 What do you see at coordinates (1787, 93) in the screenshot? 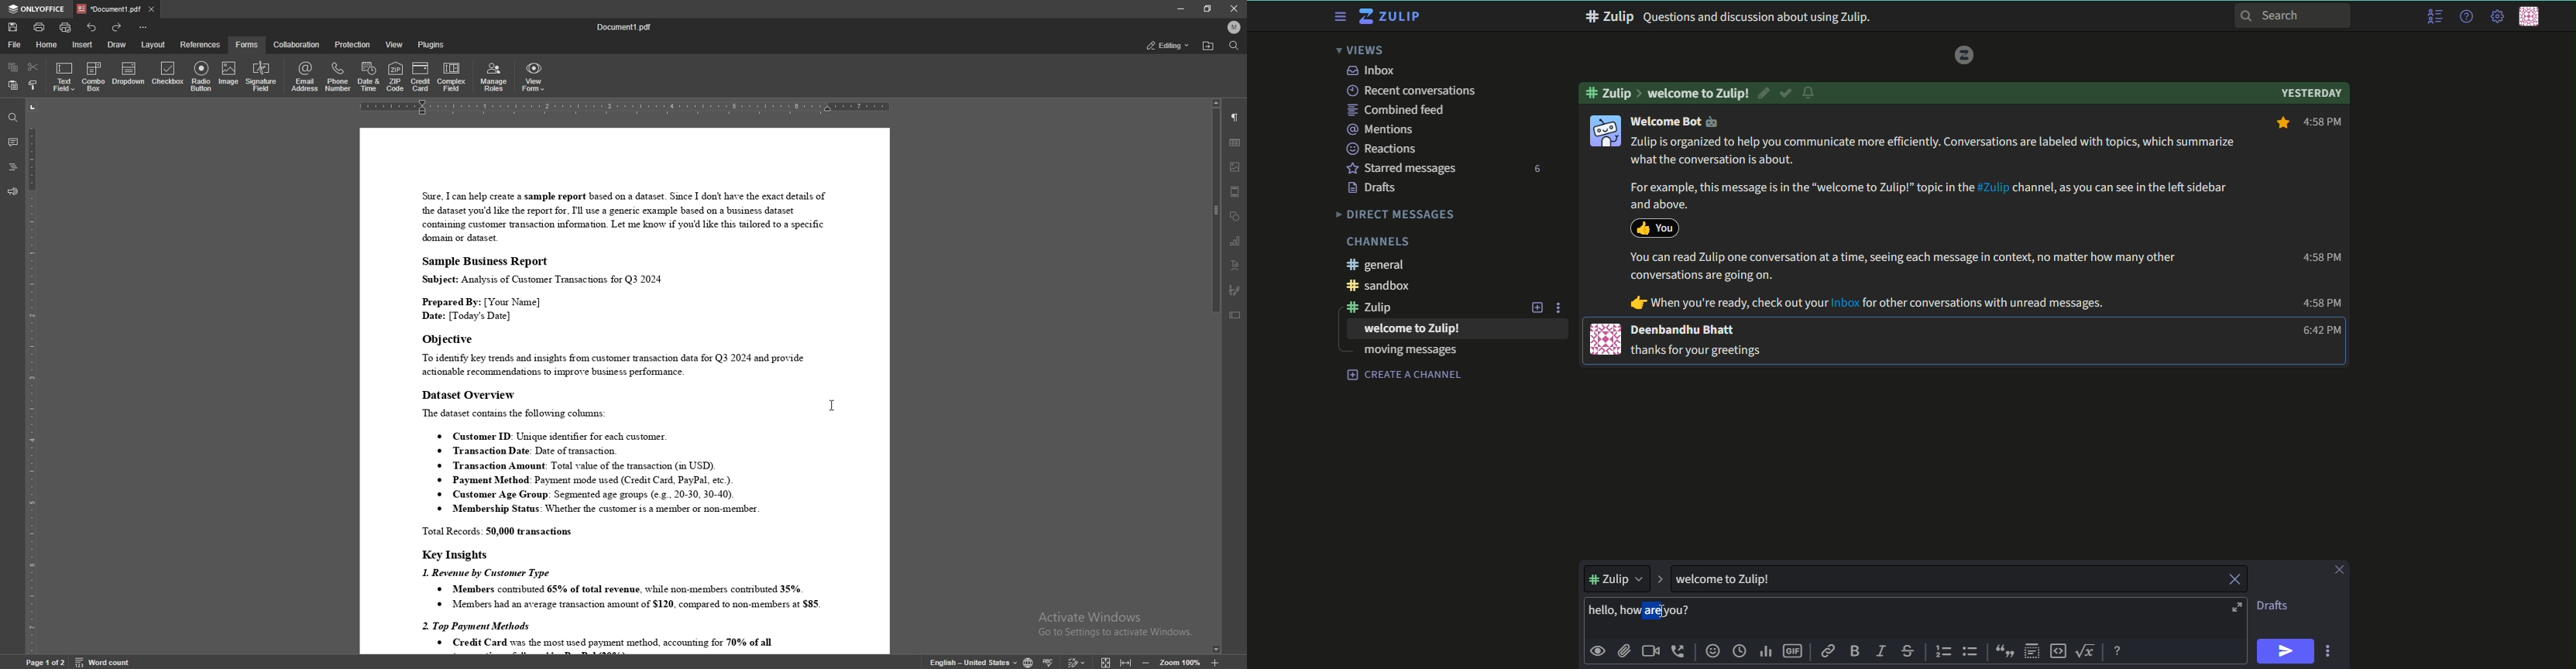
I see `resolved` at bounding box center [1787, 93].